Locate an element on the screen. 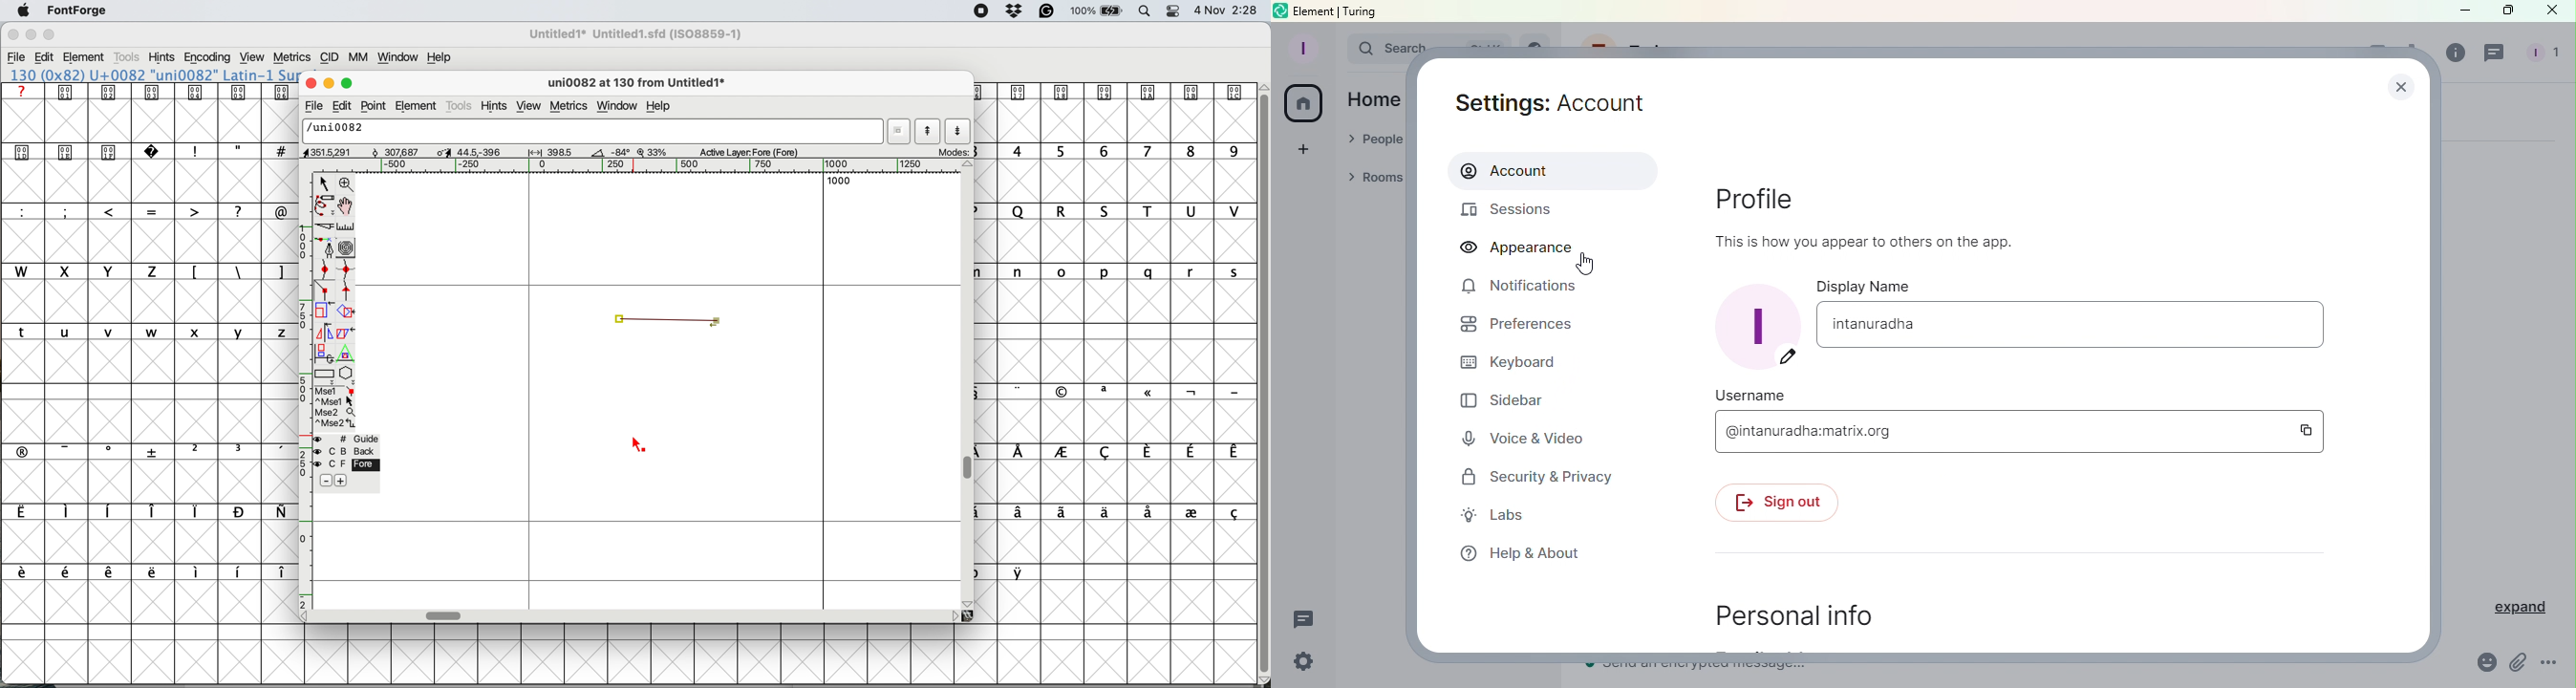  Expand is located at coordinates (2511, 608).